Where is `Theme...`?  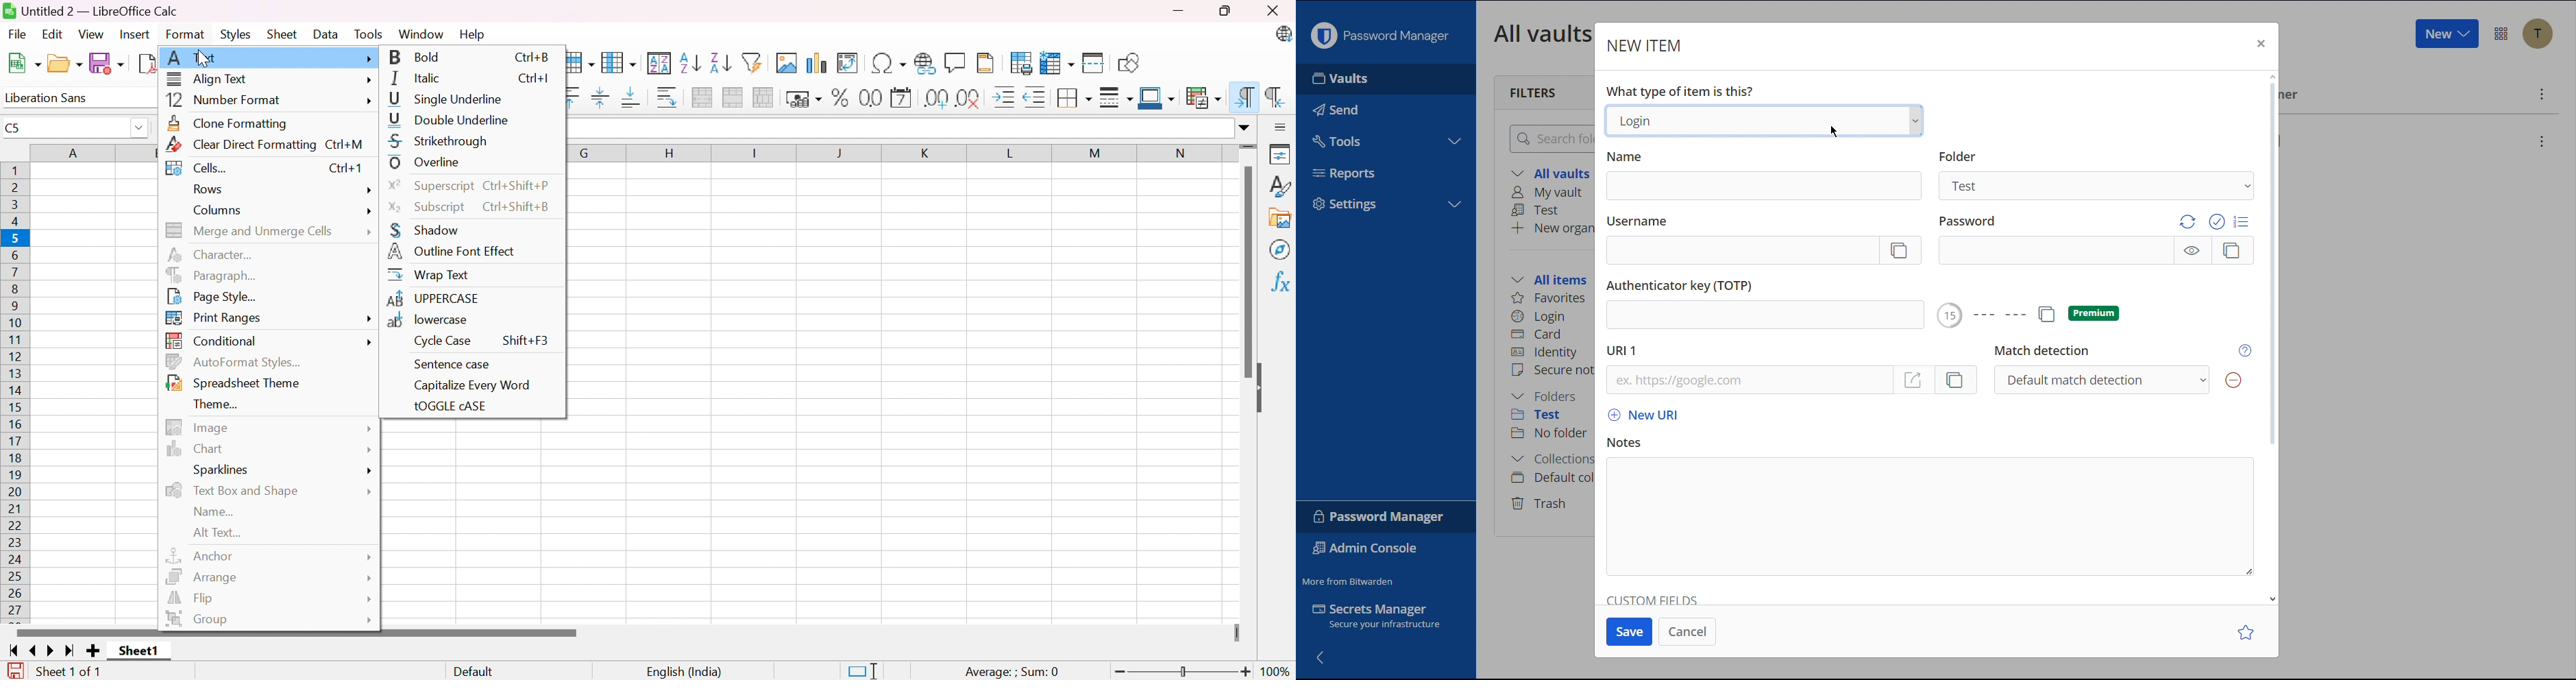
Theme... is located at coordinates (214, 404).